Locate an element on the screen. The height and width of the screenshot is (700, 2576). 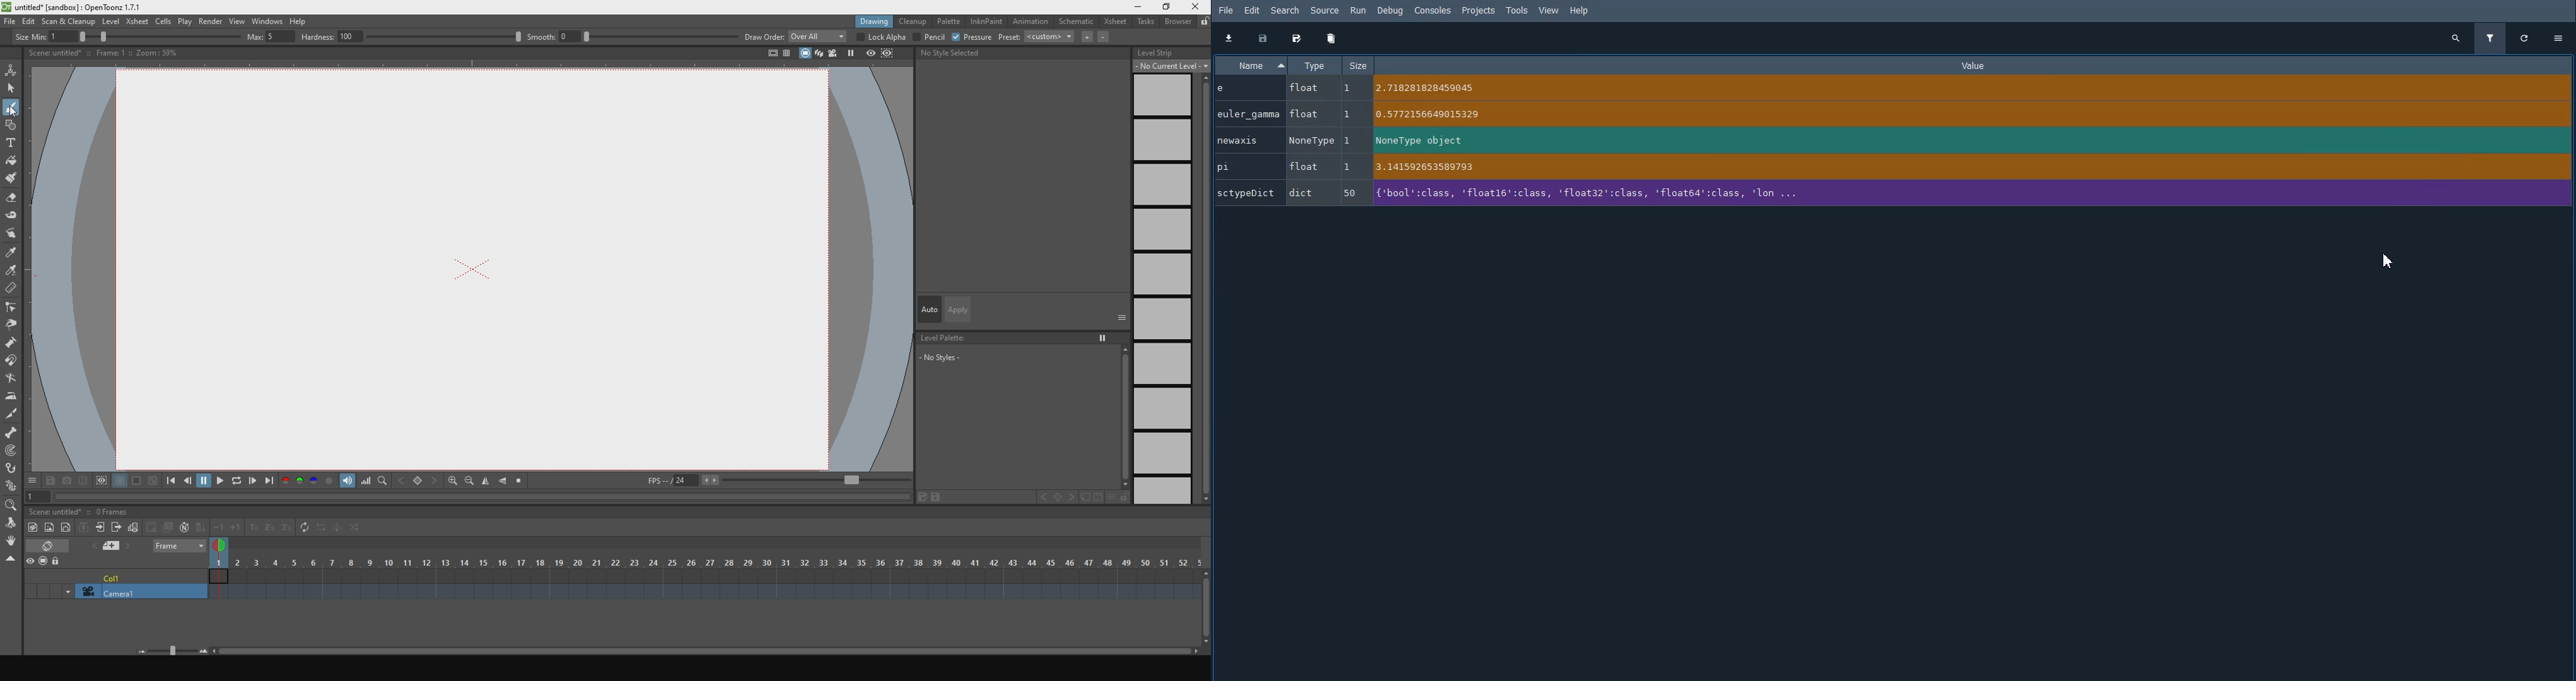
Impot Data is located at coordinates (1228, 38).